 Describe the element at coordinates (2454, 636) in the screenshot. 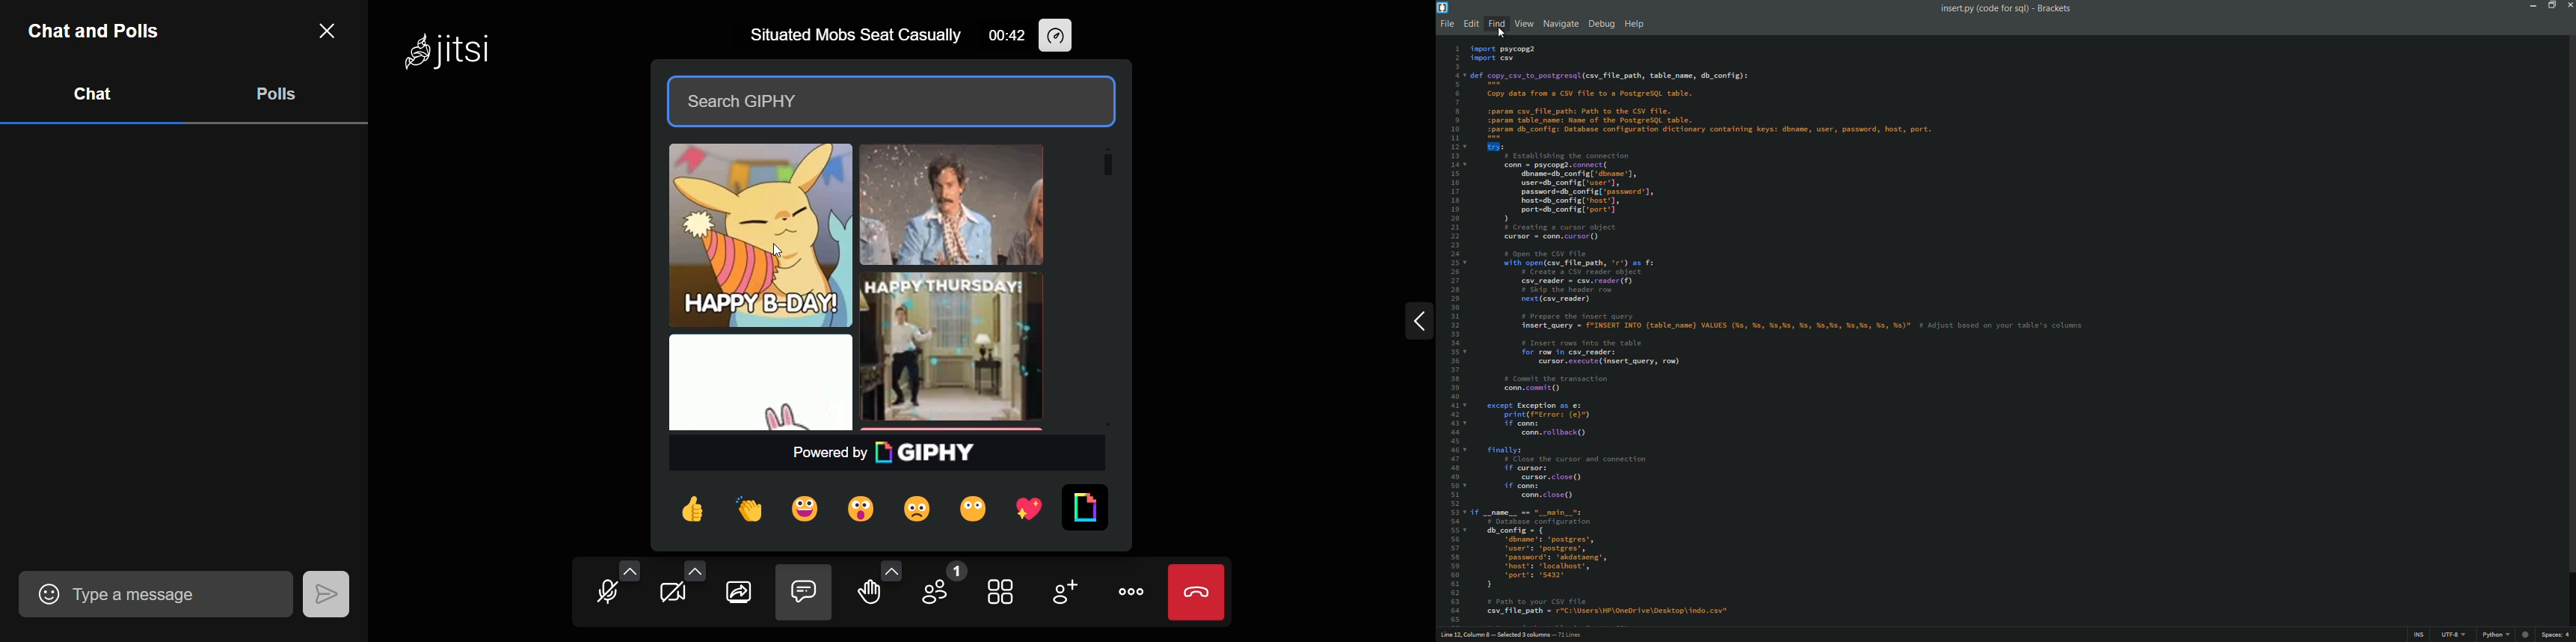

I see `file encoding` at that location.